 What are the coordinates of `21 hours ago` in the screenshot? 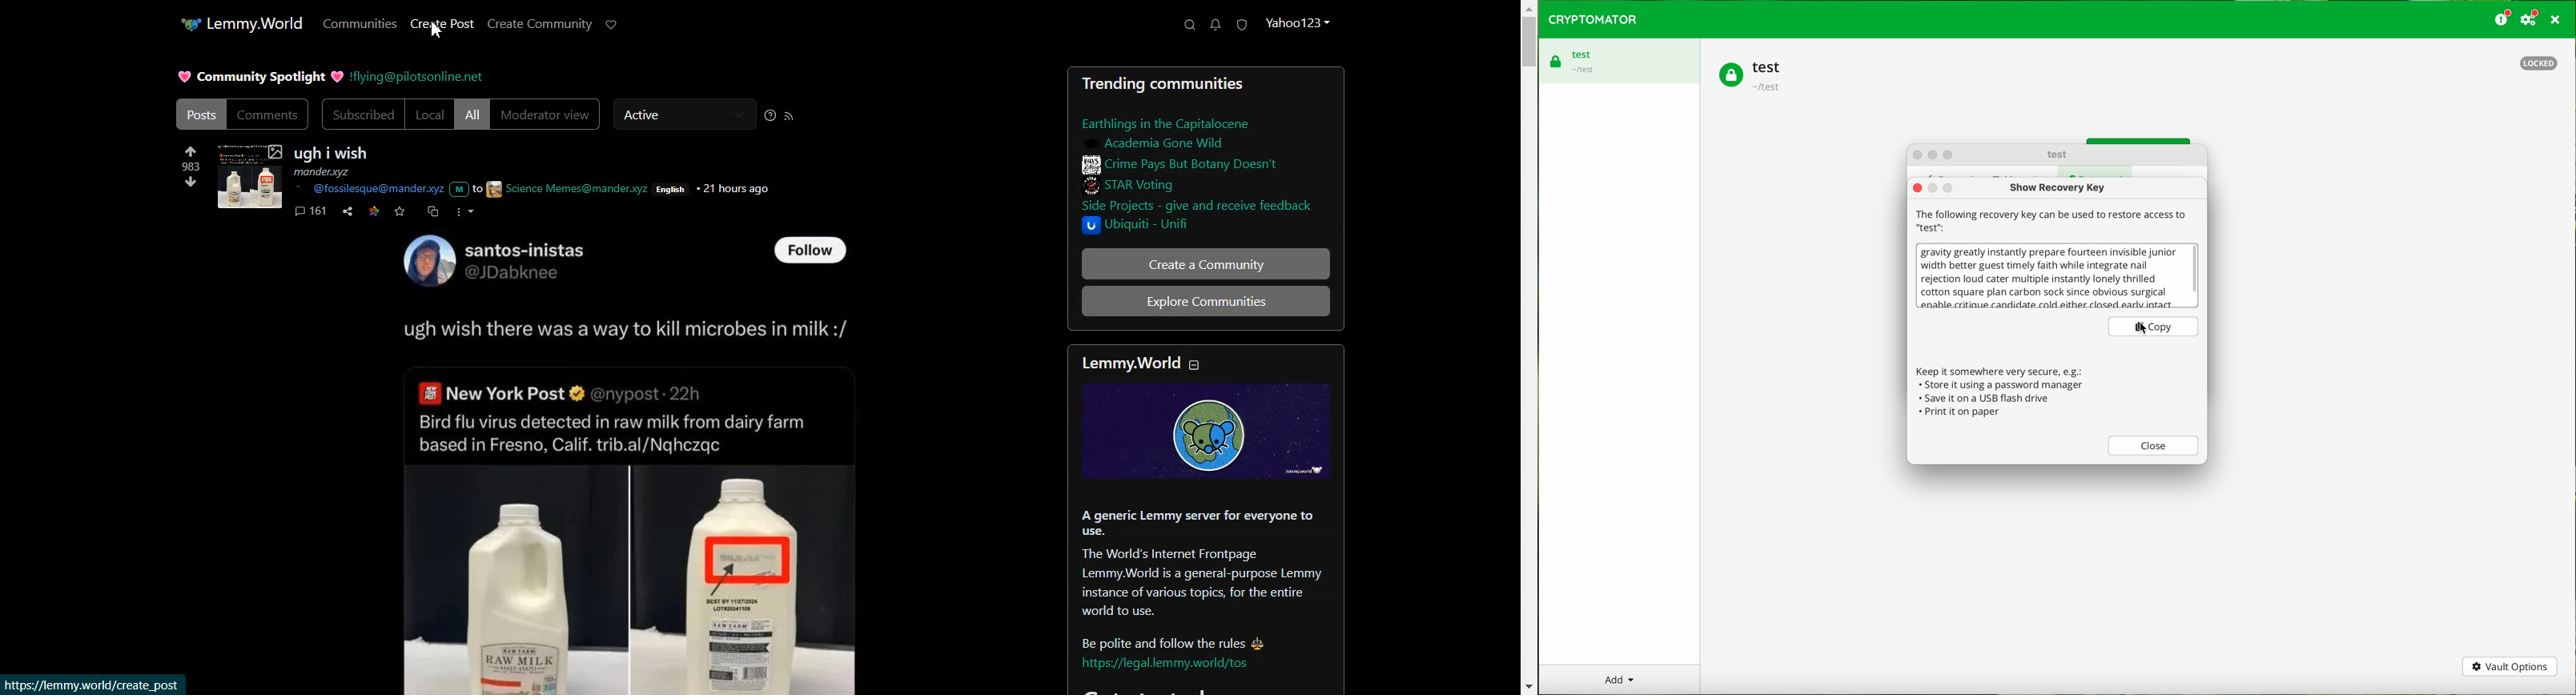 It's located at (733, 189).